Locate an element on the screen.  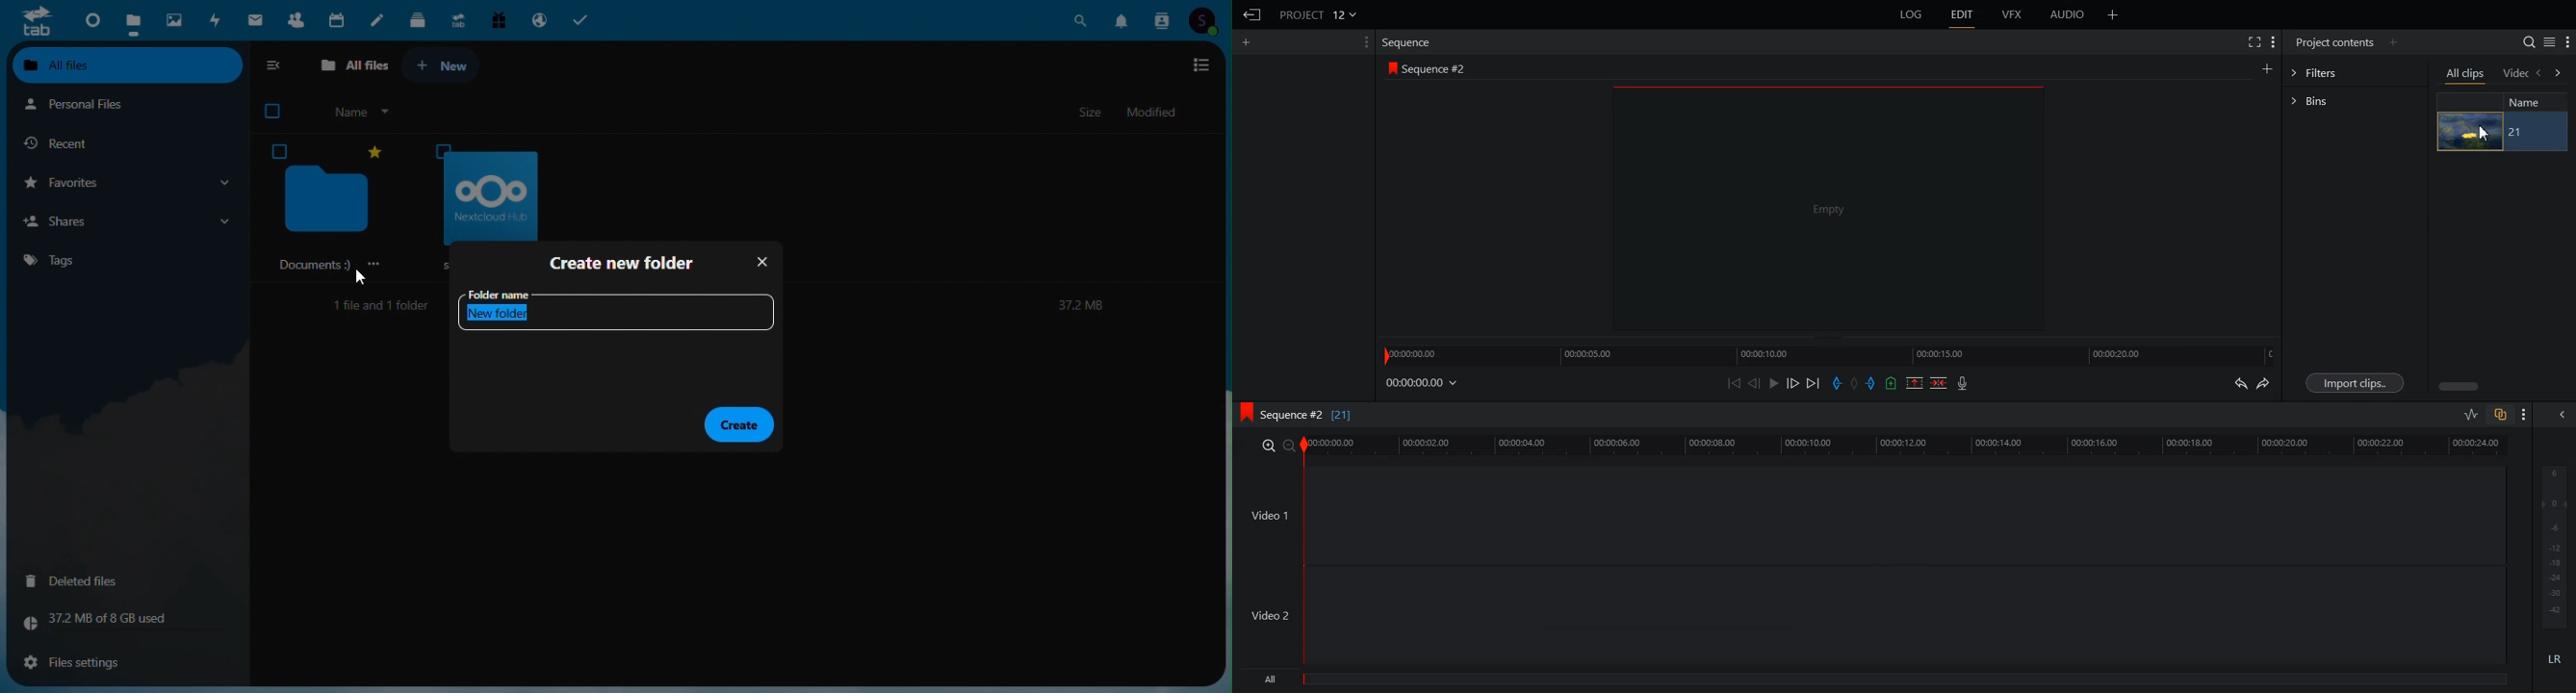
Zoom In and Out is located at coordinates (1278, 446).